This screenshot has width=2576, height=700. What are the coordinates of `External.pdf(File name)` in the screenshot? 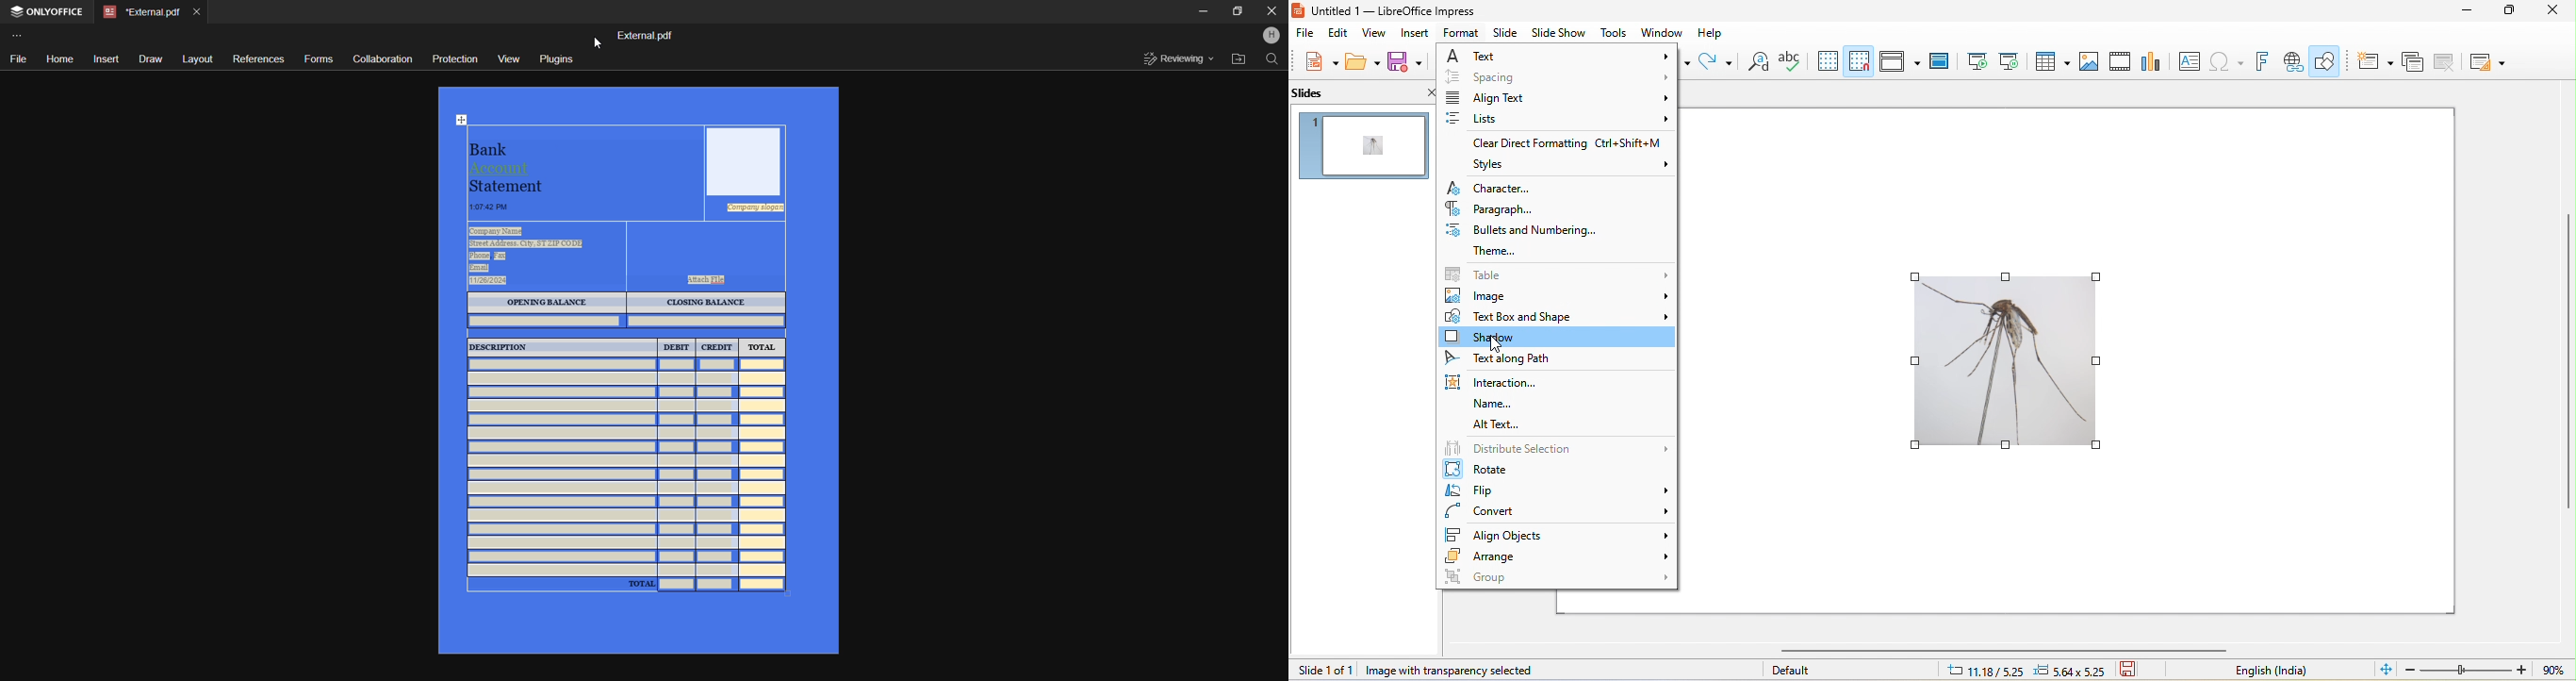 It's located at (646, 34).